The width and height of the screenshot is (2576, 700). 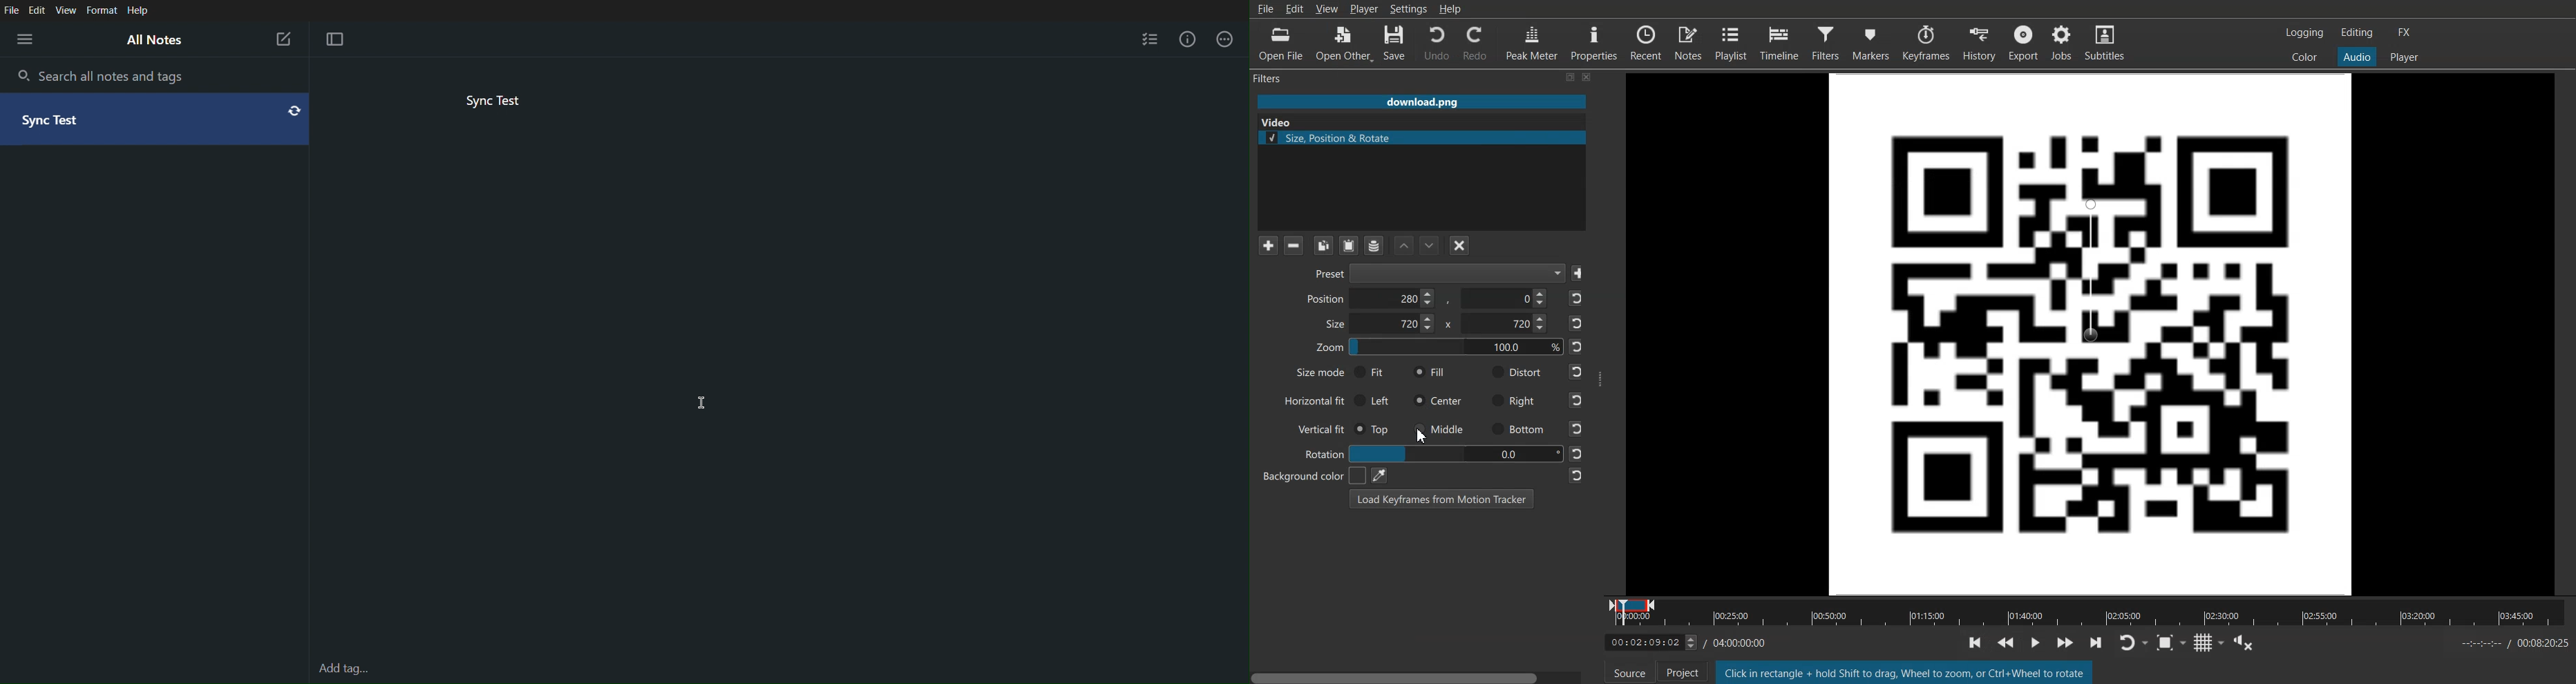 I want to click on Filters, so click(x=1828, y=42).